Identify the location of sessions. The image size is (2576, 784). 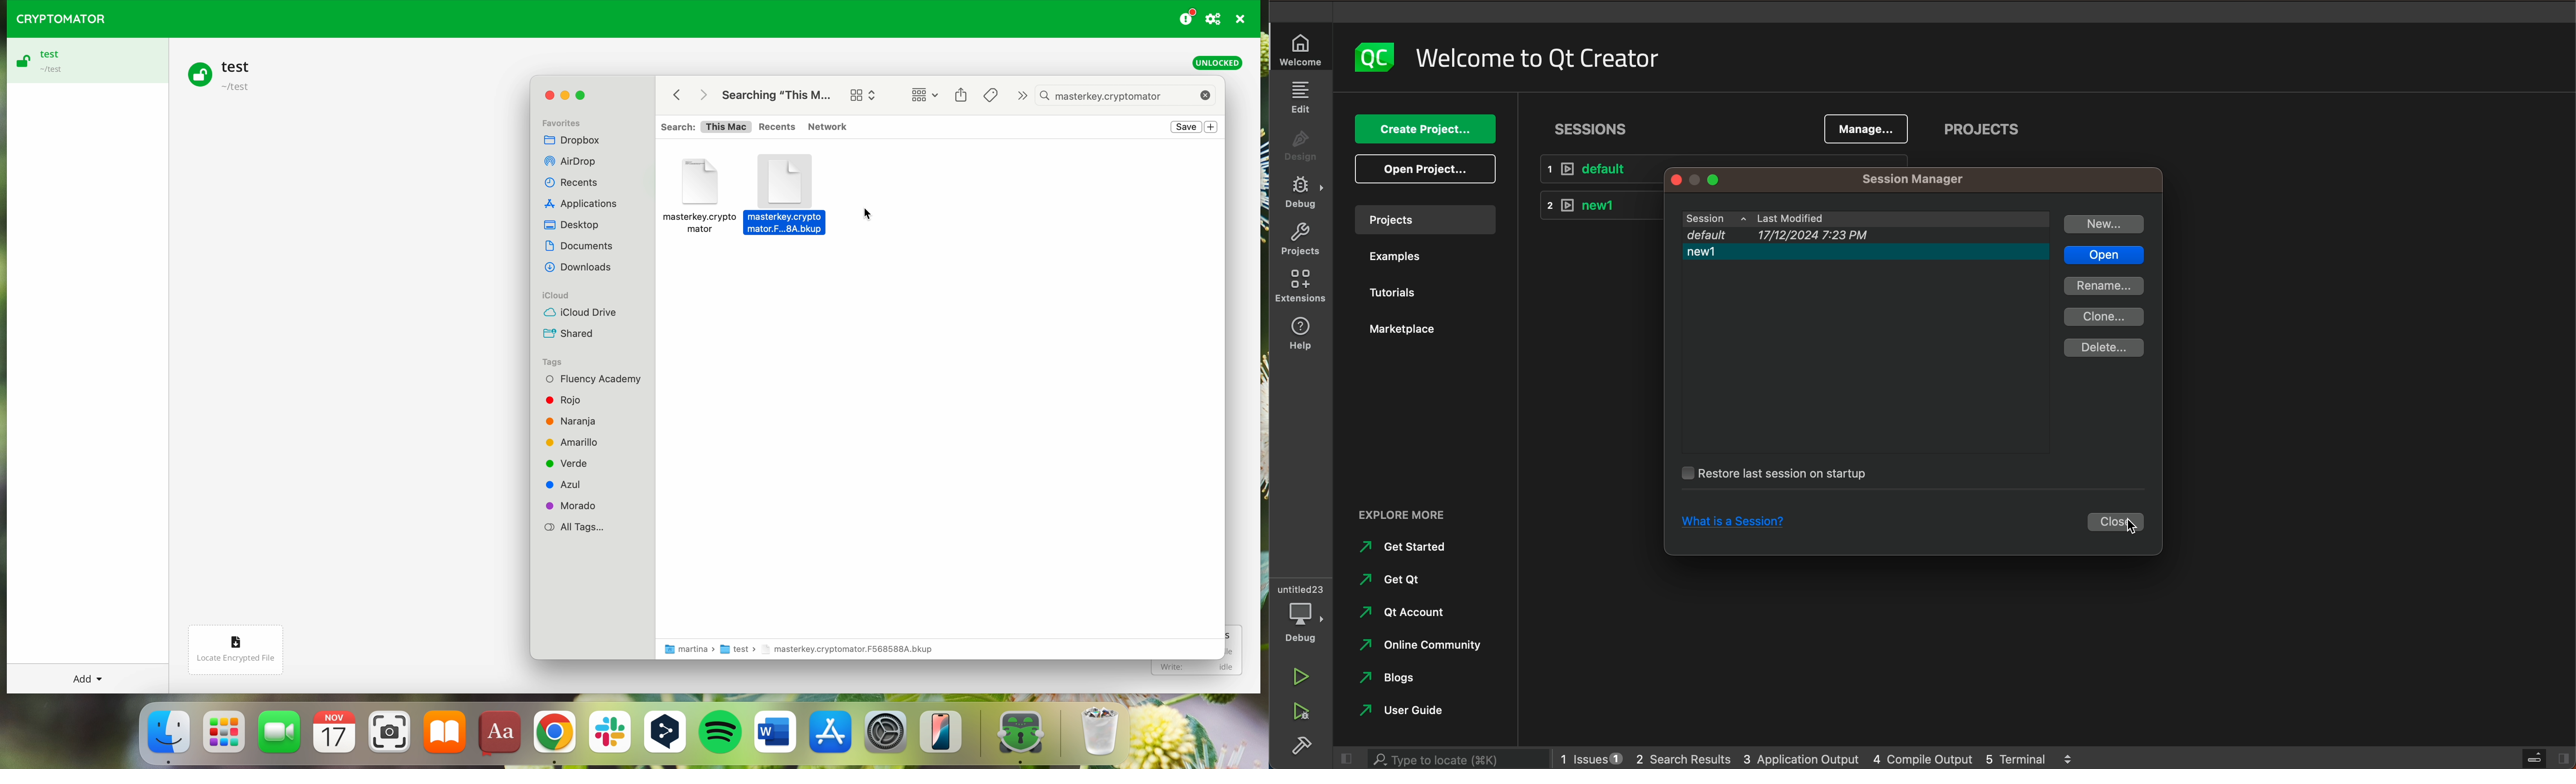
(1592, 128).